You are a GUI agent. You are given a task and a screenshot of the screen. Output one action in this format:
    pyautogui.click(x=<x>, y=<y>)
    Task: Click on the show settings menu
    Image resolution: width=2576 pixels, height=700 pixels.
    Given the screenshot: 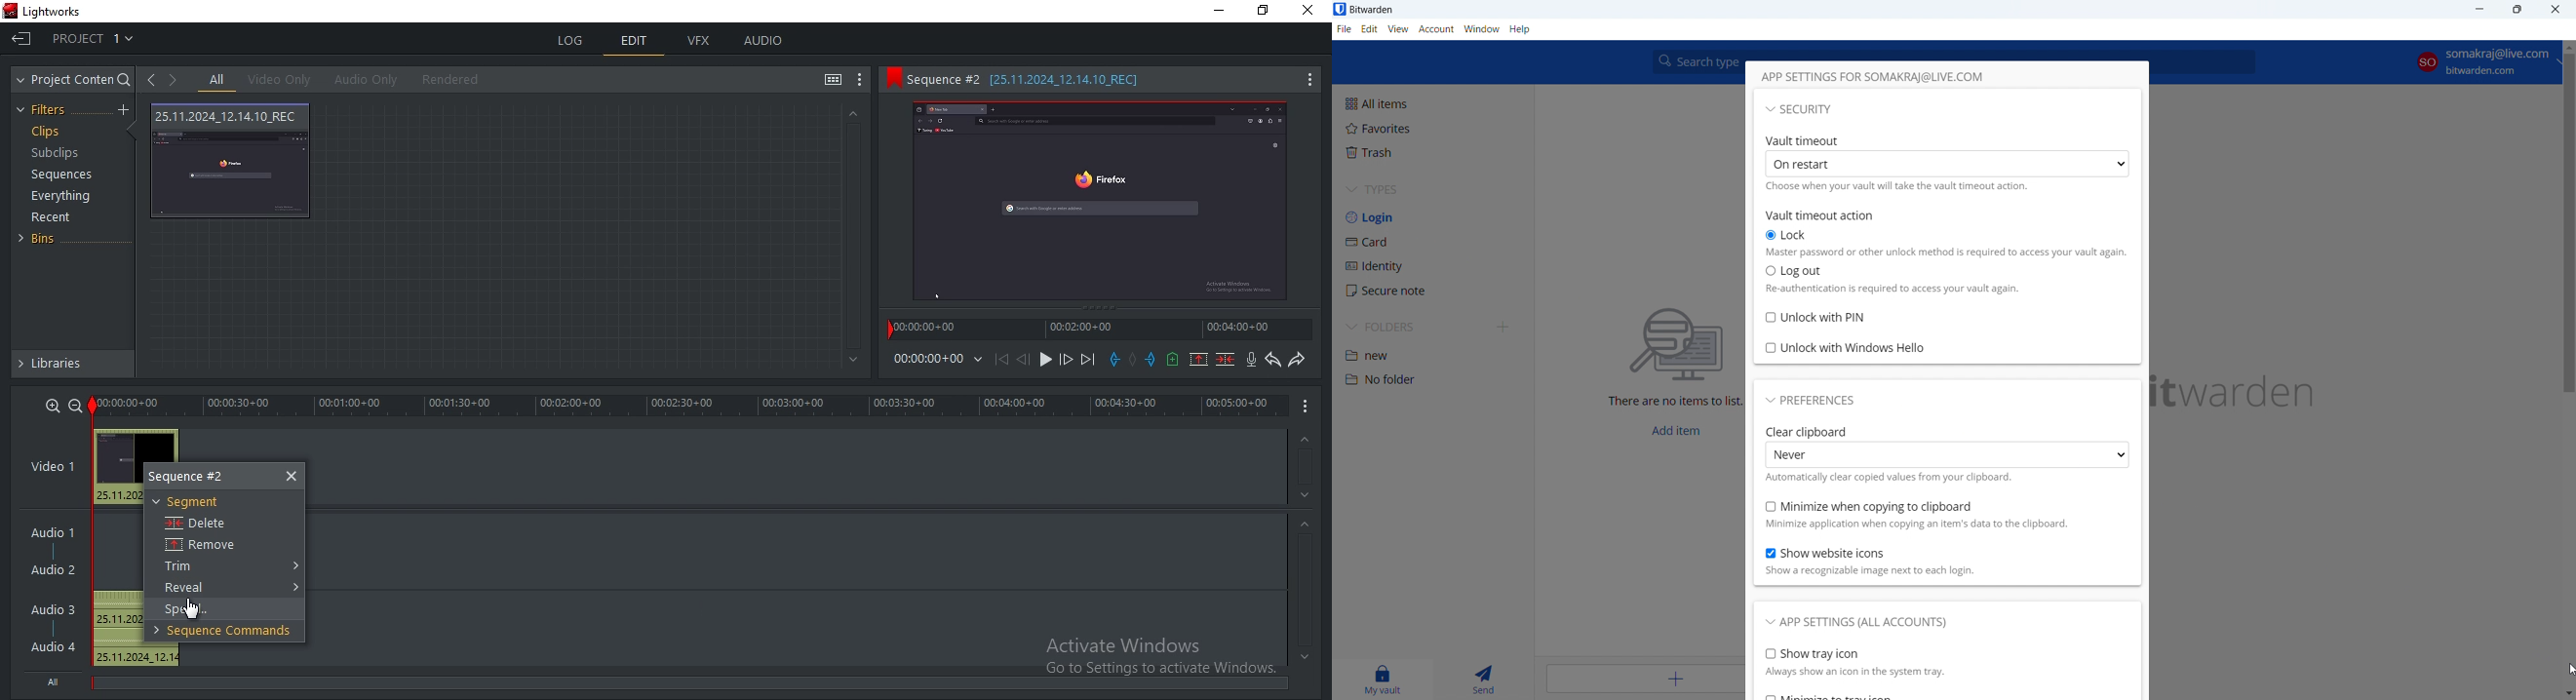 What is the action you would take?
    pyautogui.click(x=862, y=80)
    